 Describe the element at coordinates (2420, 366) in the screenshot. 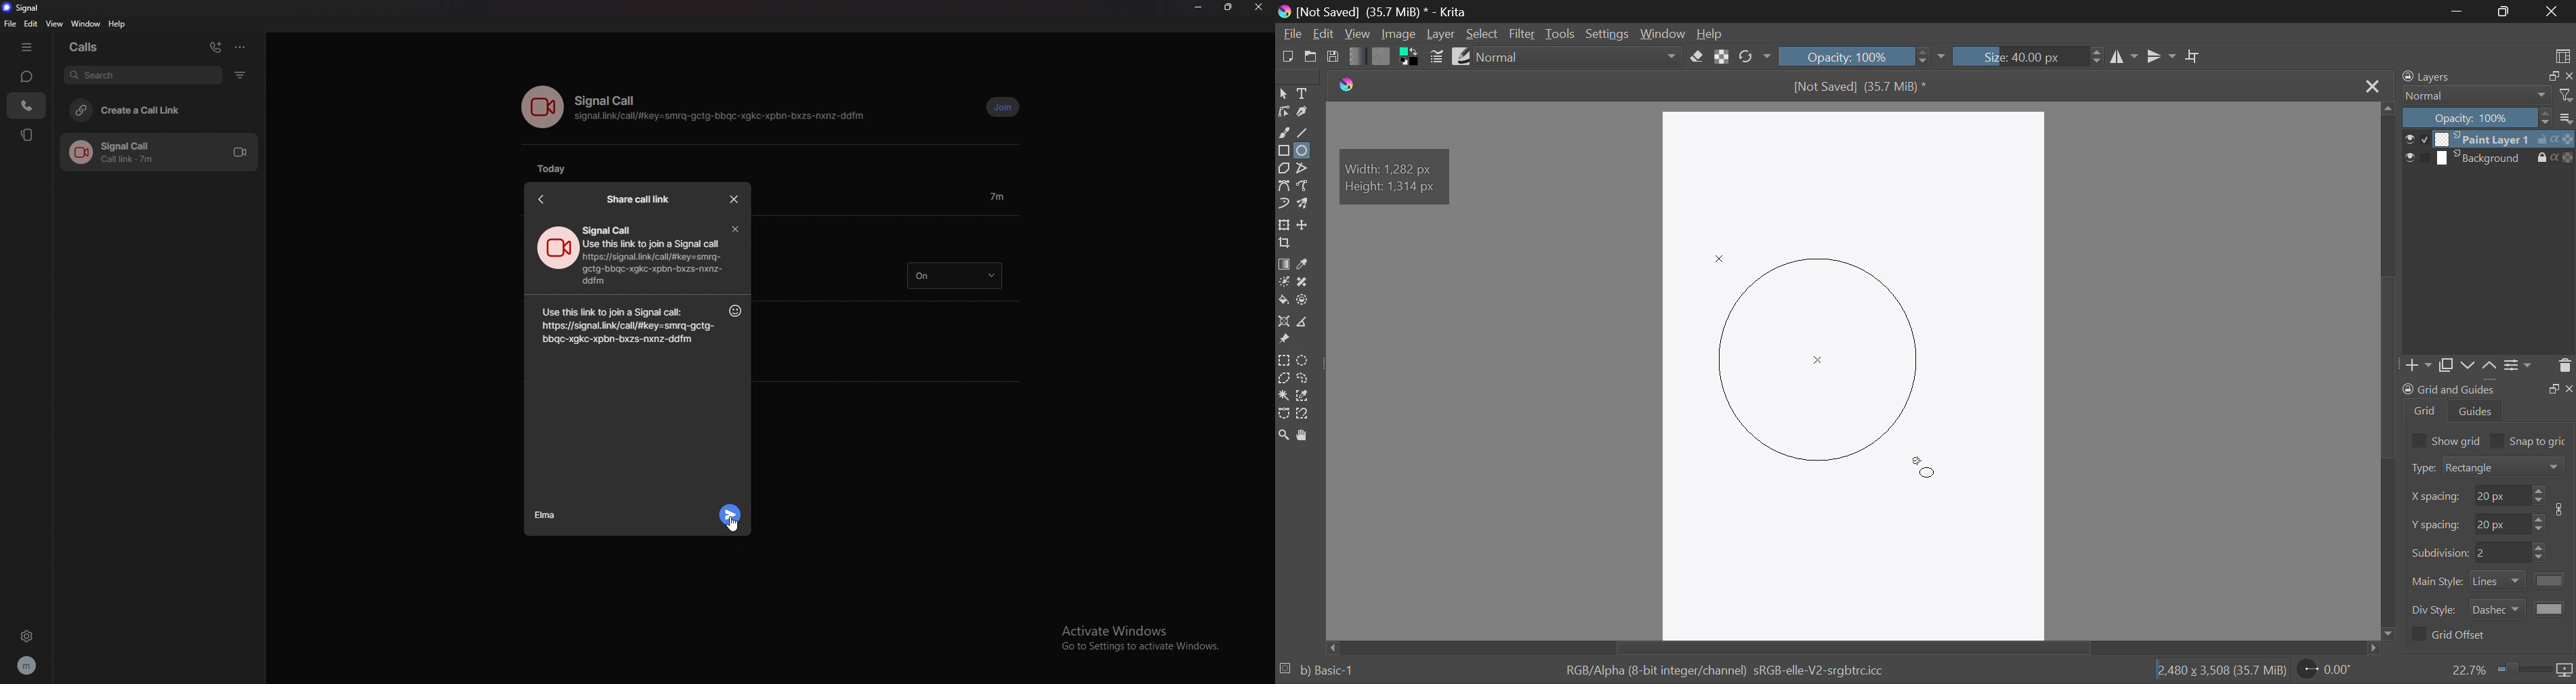

I see `Add Layer` at that location.